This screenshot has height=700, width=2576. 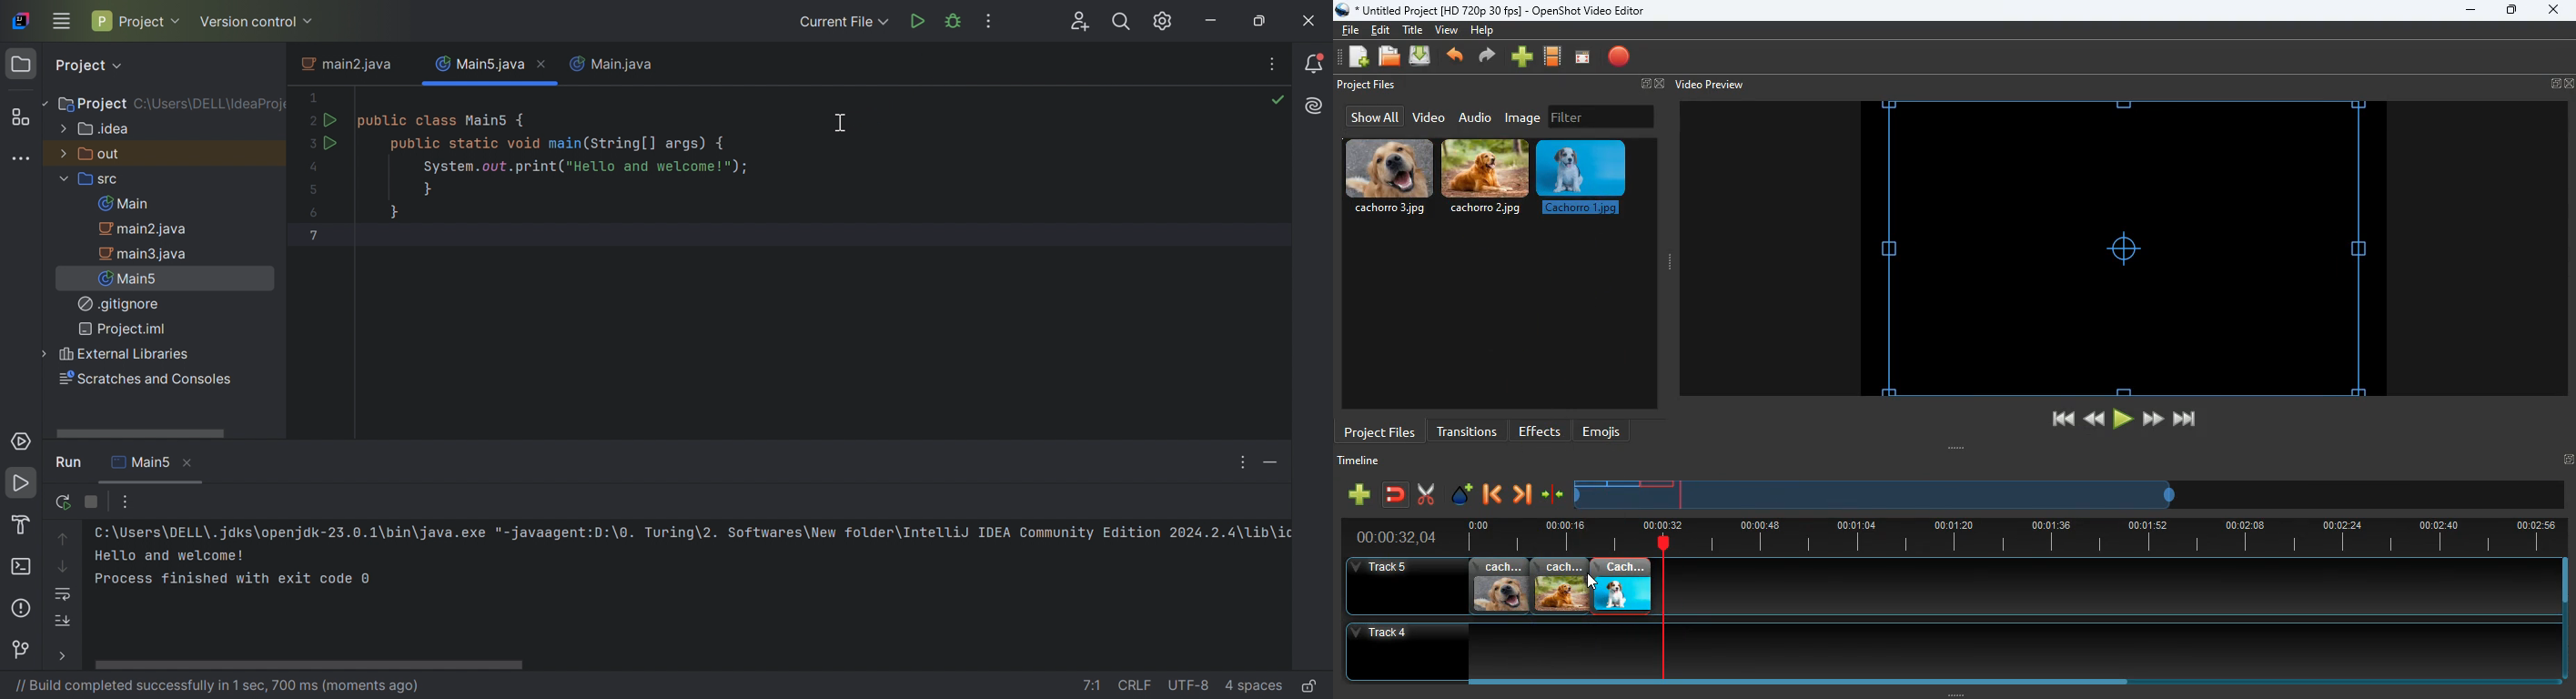 What do you see at coordinates (561, 145) in the screenshot?
I see `public void main(String[] args)` at bounding box center [561, 145].